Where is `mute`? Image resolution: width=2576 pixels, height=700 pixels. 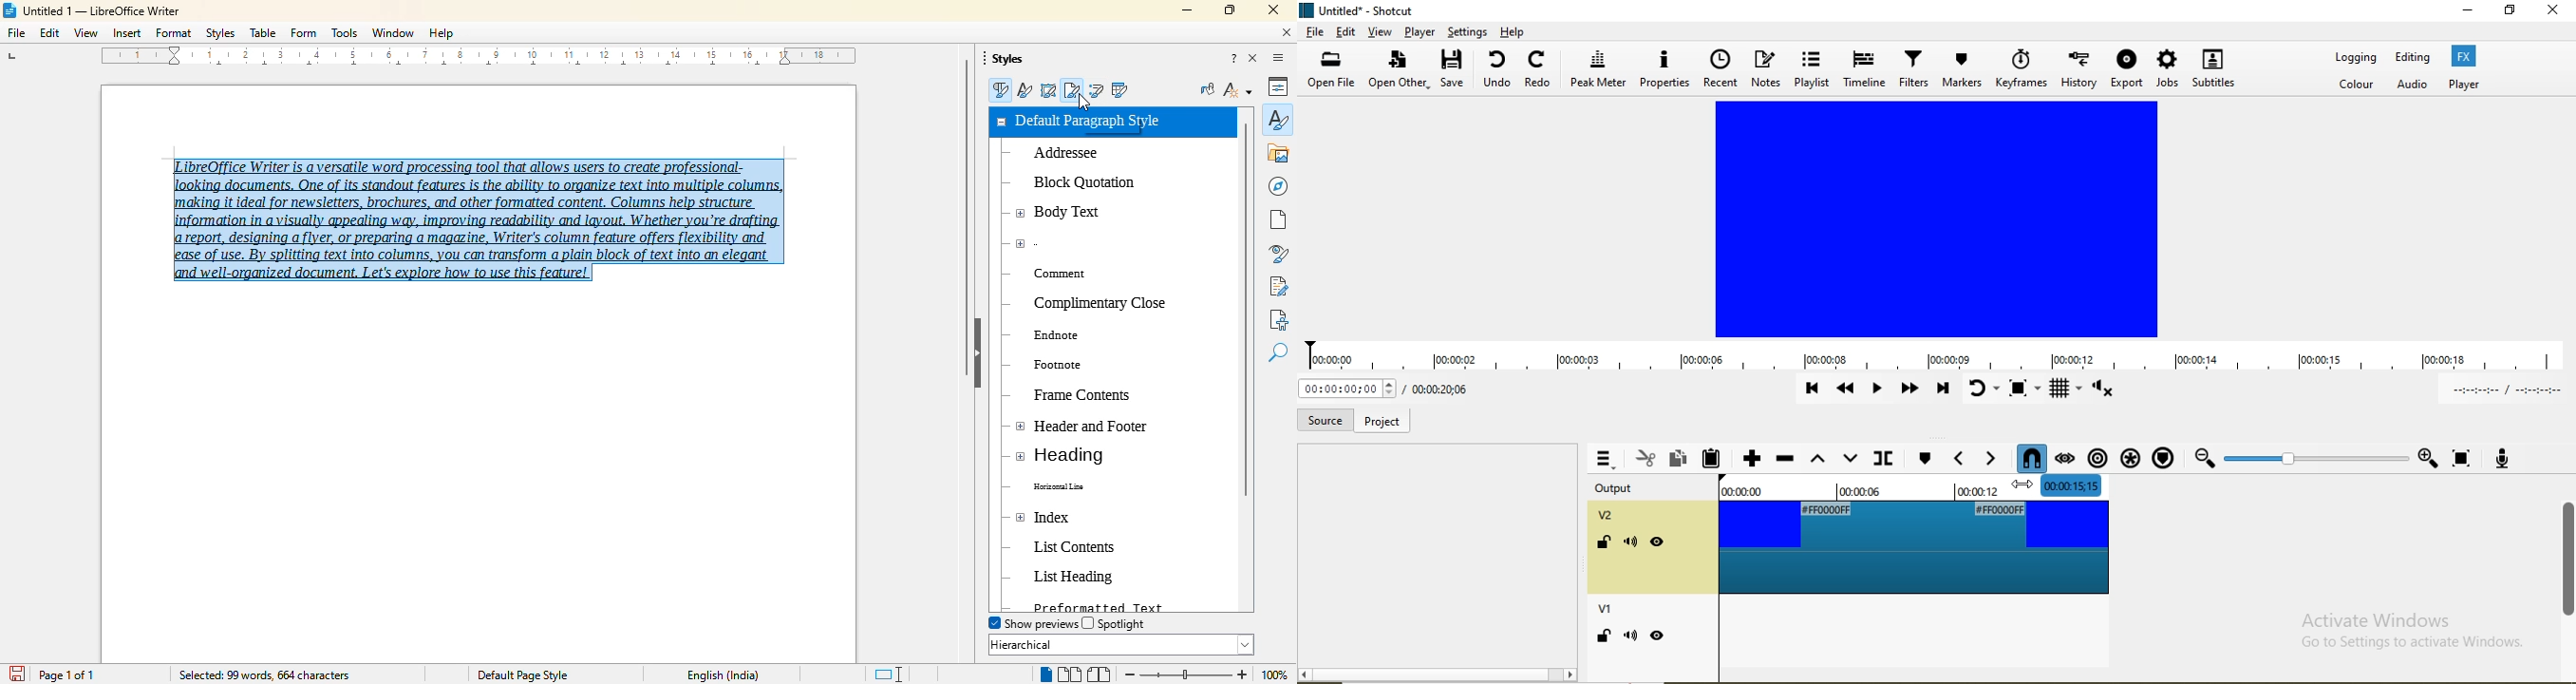
mute is located at coordinates (1630, 635).